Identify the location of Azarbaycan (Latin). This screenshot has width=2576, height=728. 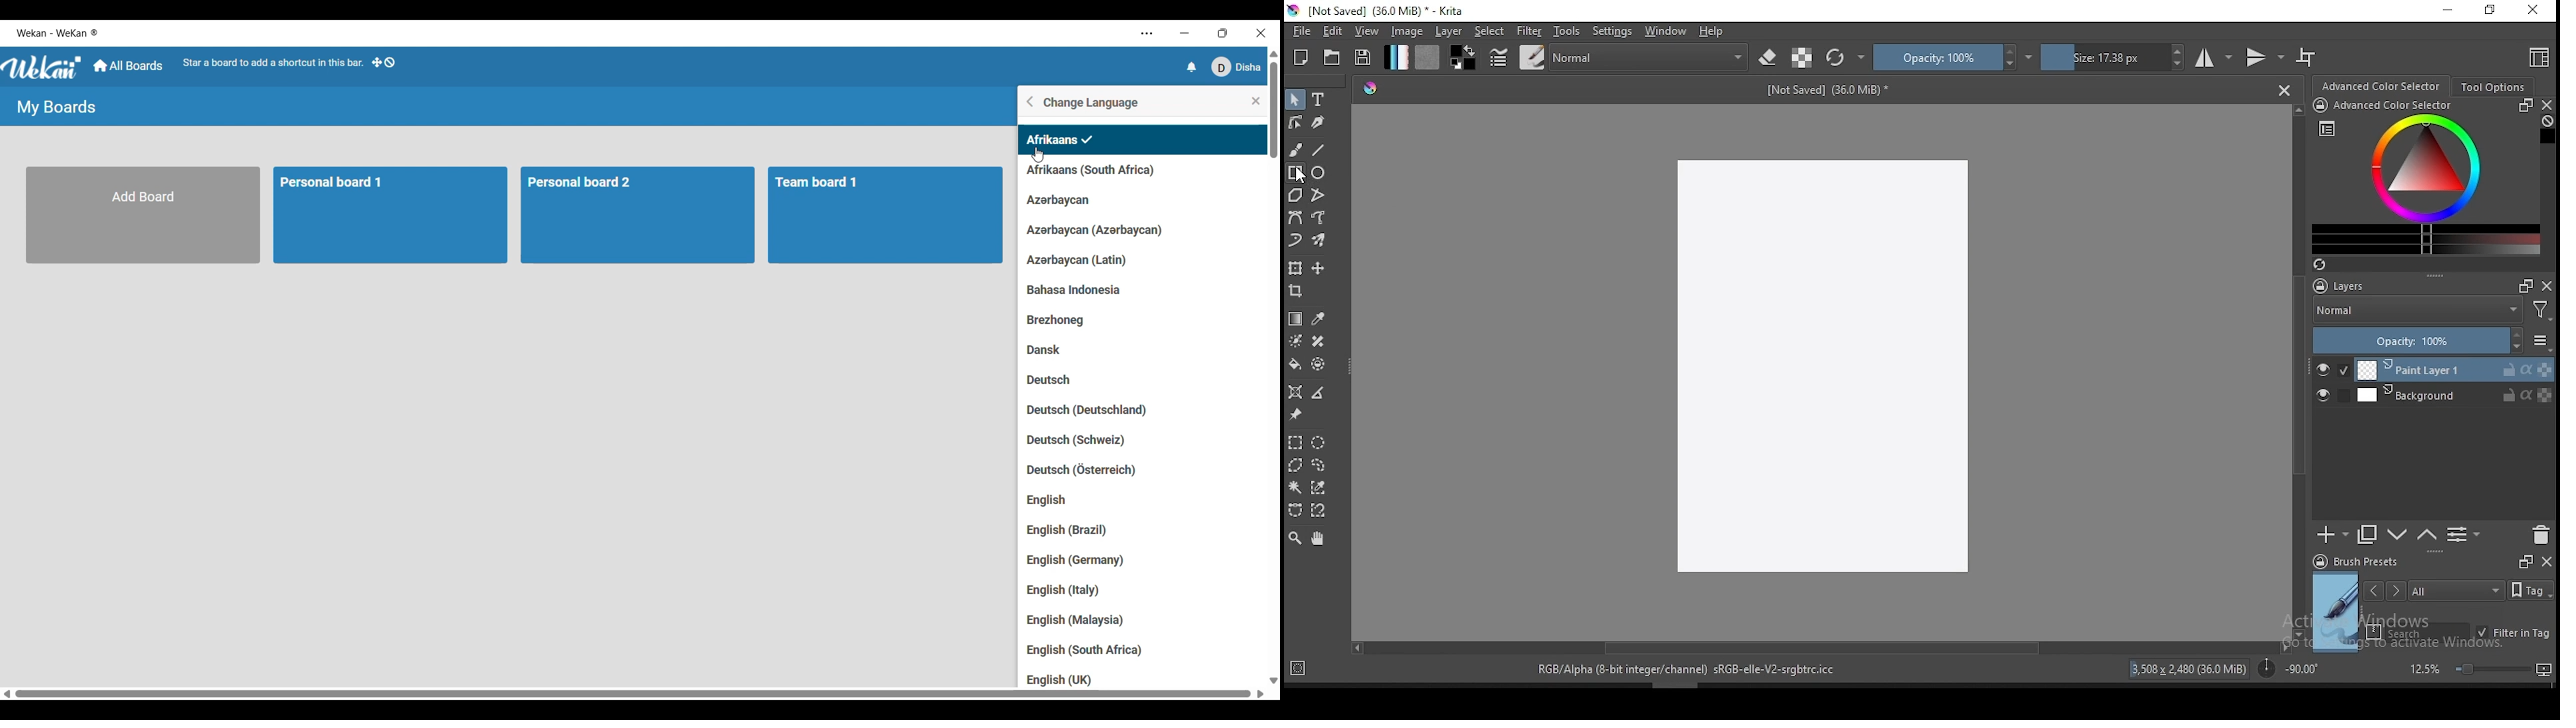
(1079, 262).